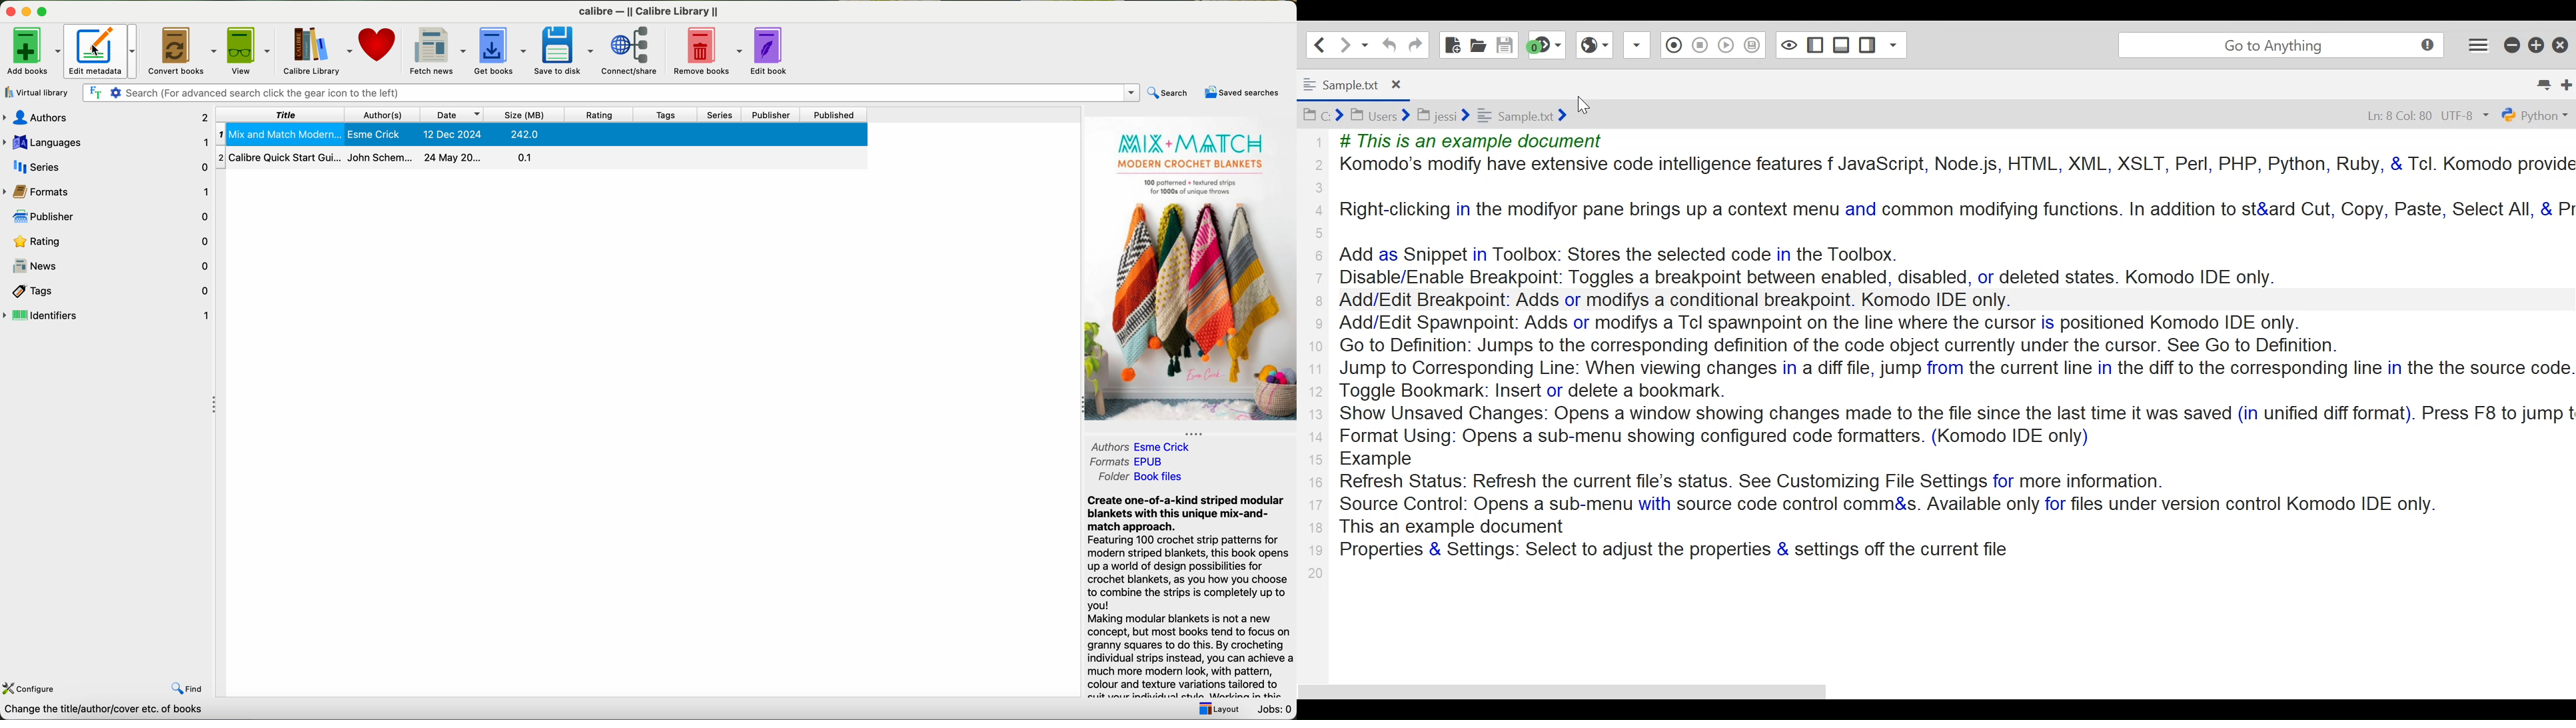  Describe the element at coordinates (107, 290) in the screenshot. I see `tags` at that location.